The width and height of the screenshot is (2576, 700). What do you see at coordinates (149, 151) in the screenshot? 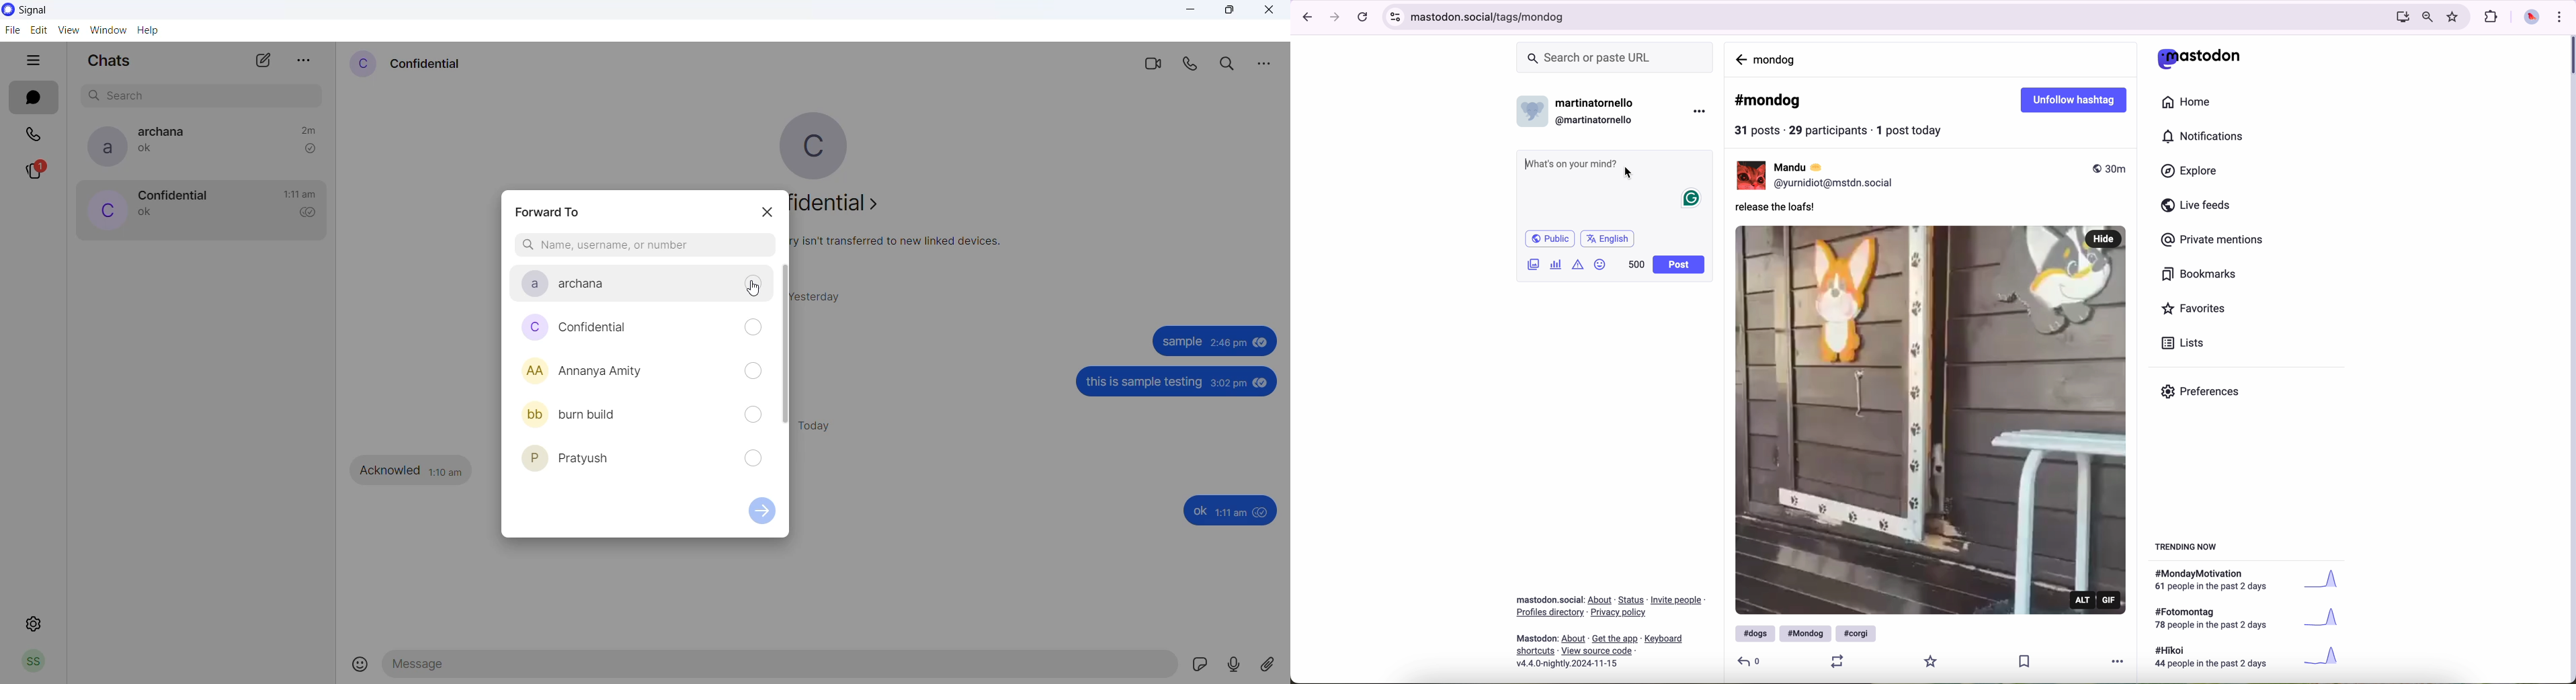
I see `last message` at bounding box center [149, 151].